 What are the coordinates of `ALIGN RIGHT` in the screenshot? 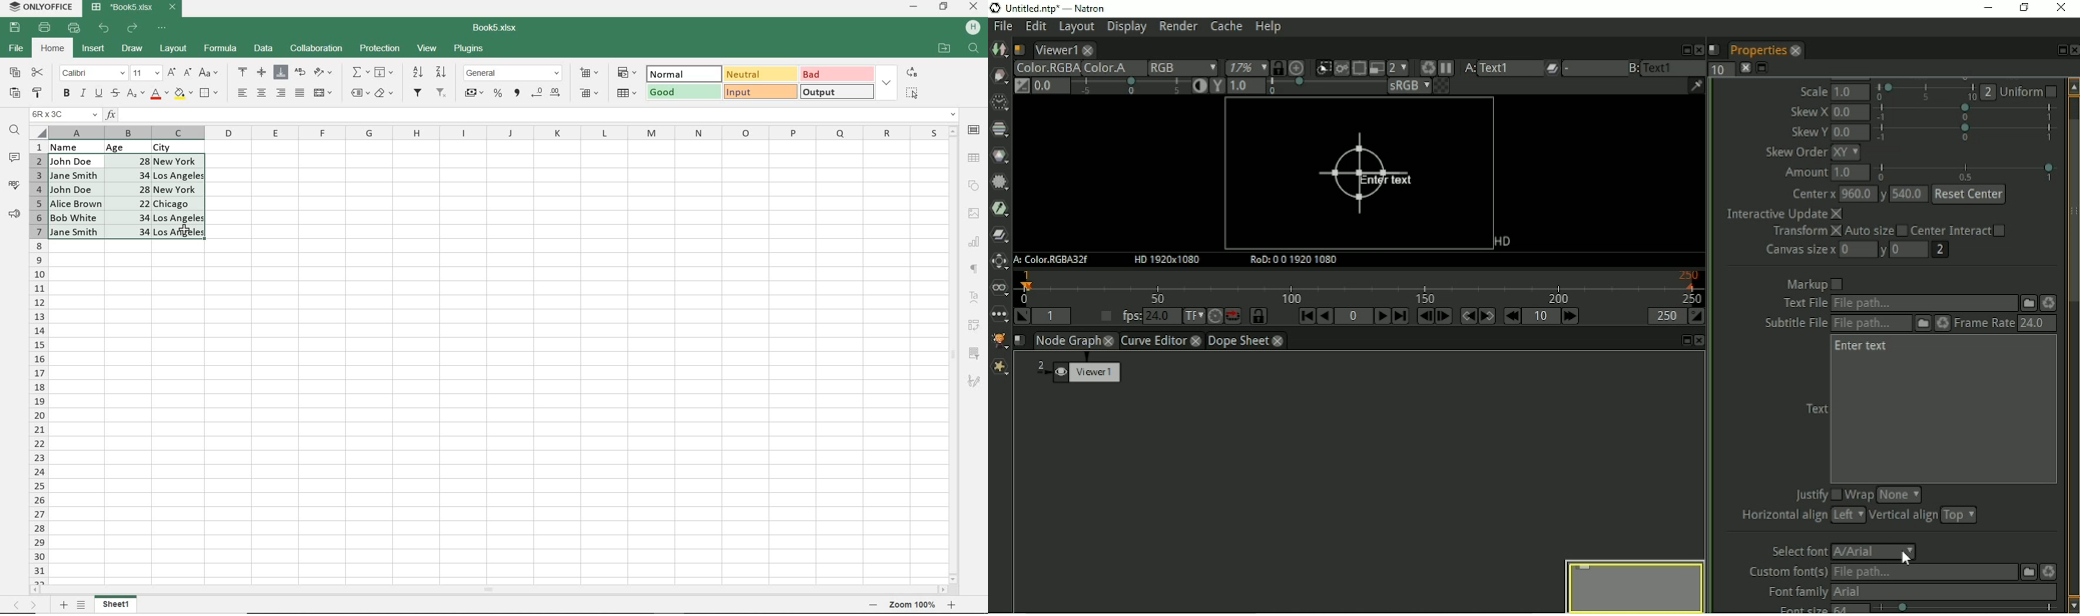 It's located at (281, 92).